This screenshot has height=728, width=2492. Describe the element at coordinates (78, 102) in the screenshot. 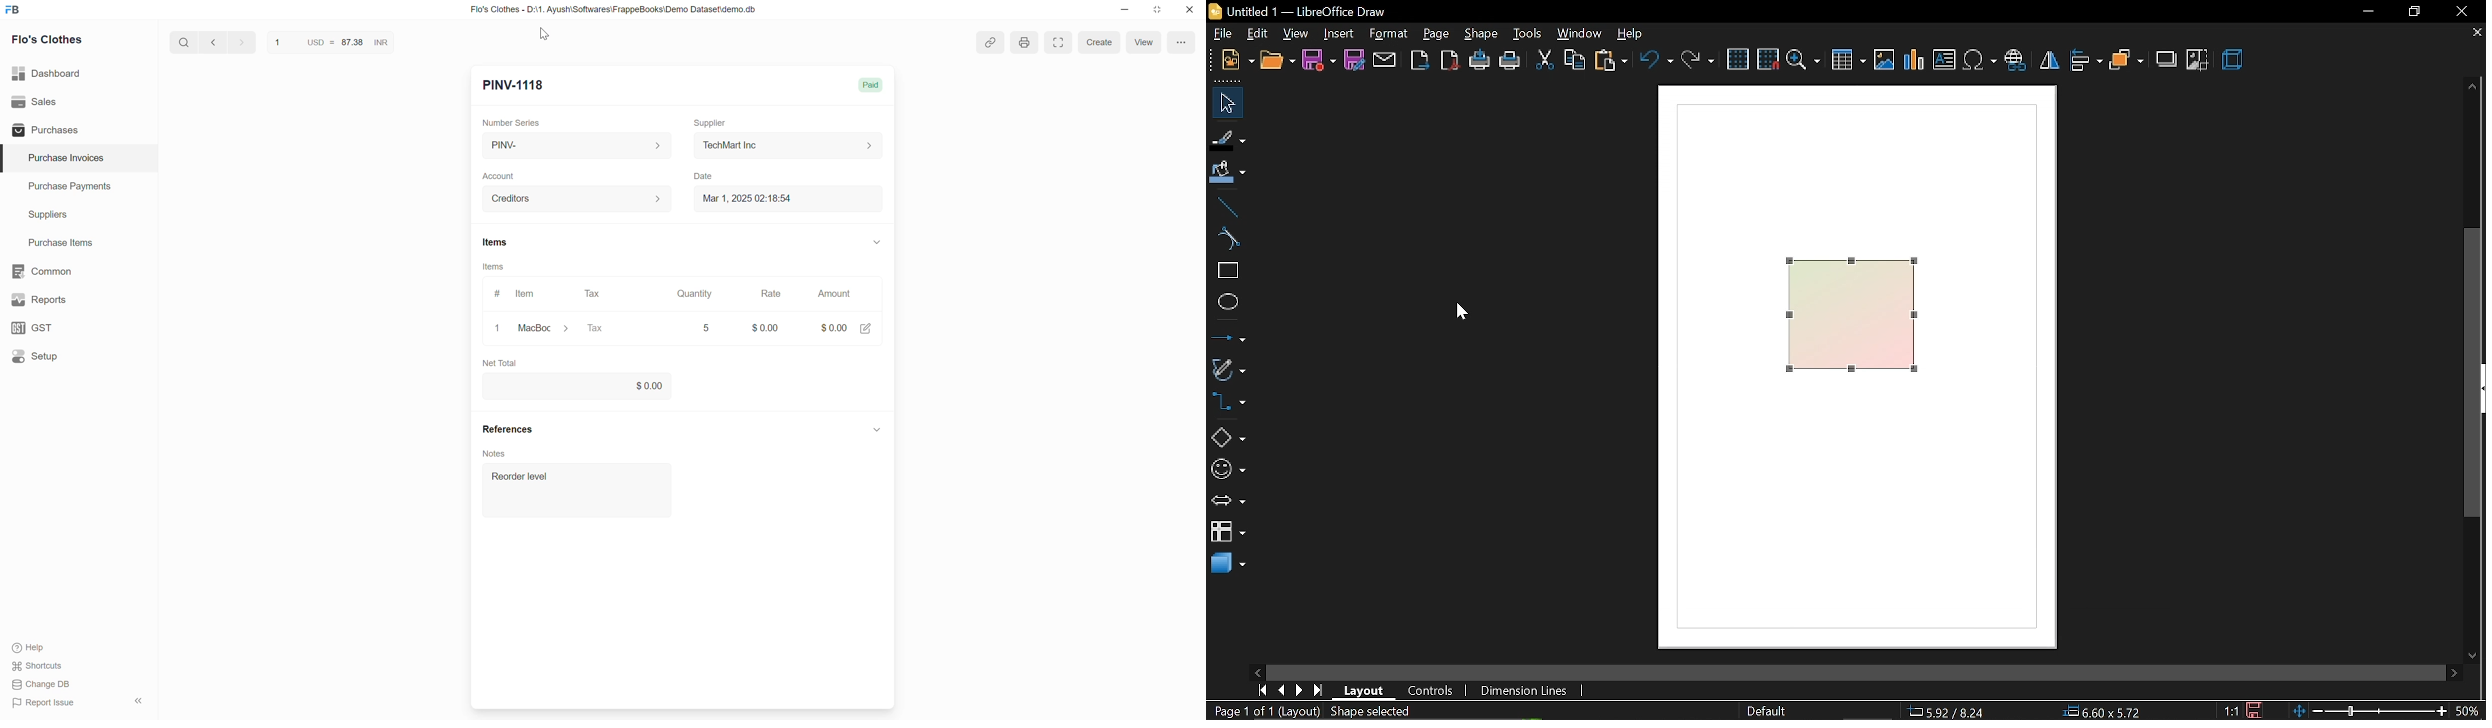

I see `Sales` at that location.